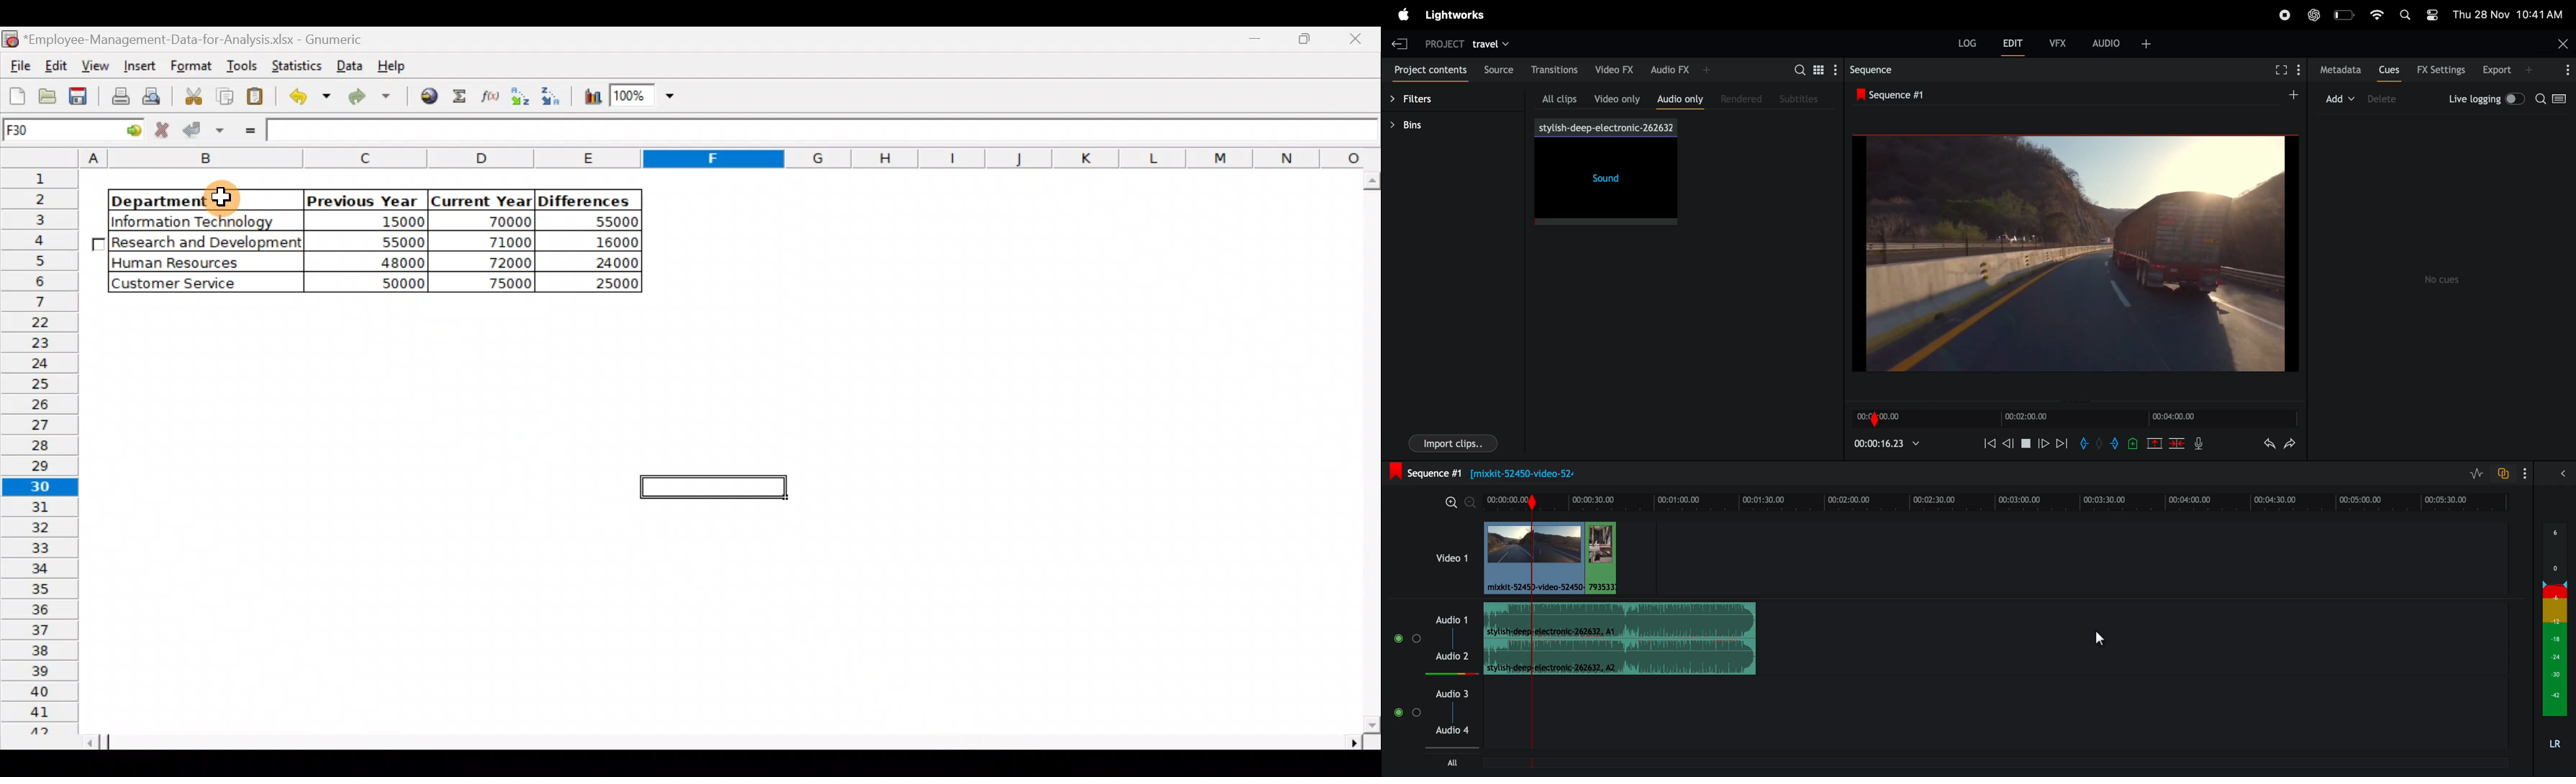 This screenshot has height=784, width=2576. I want to click on audio, so click(2122, 43).